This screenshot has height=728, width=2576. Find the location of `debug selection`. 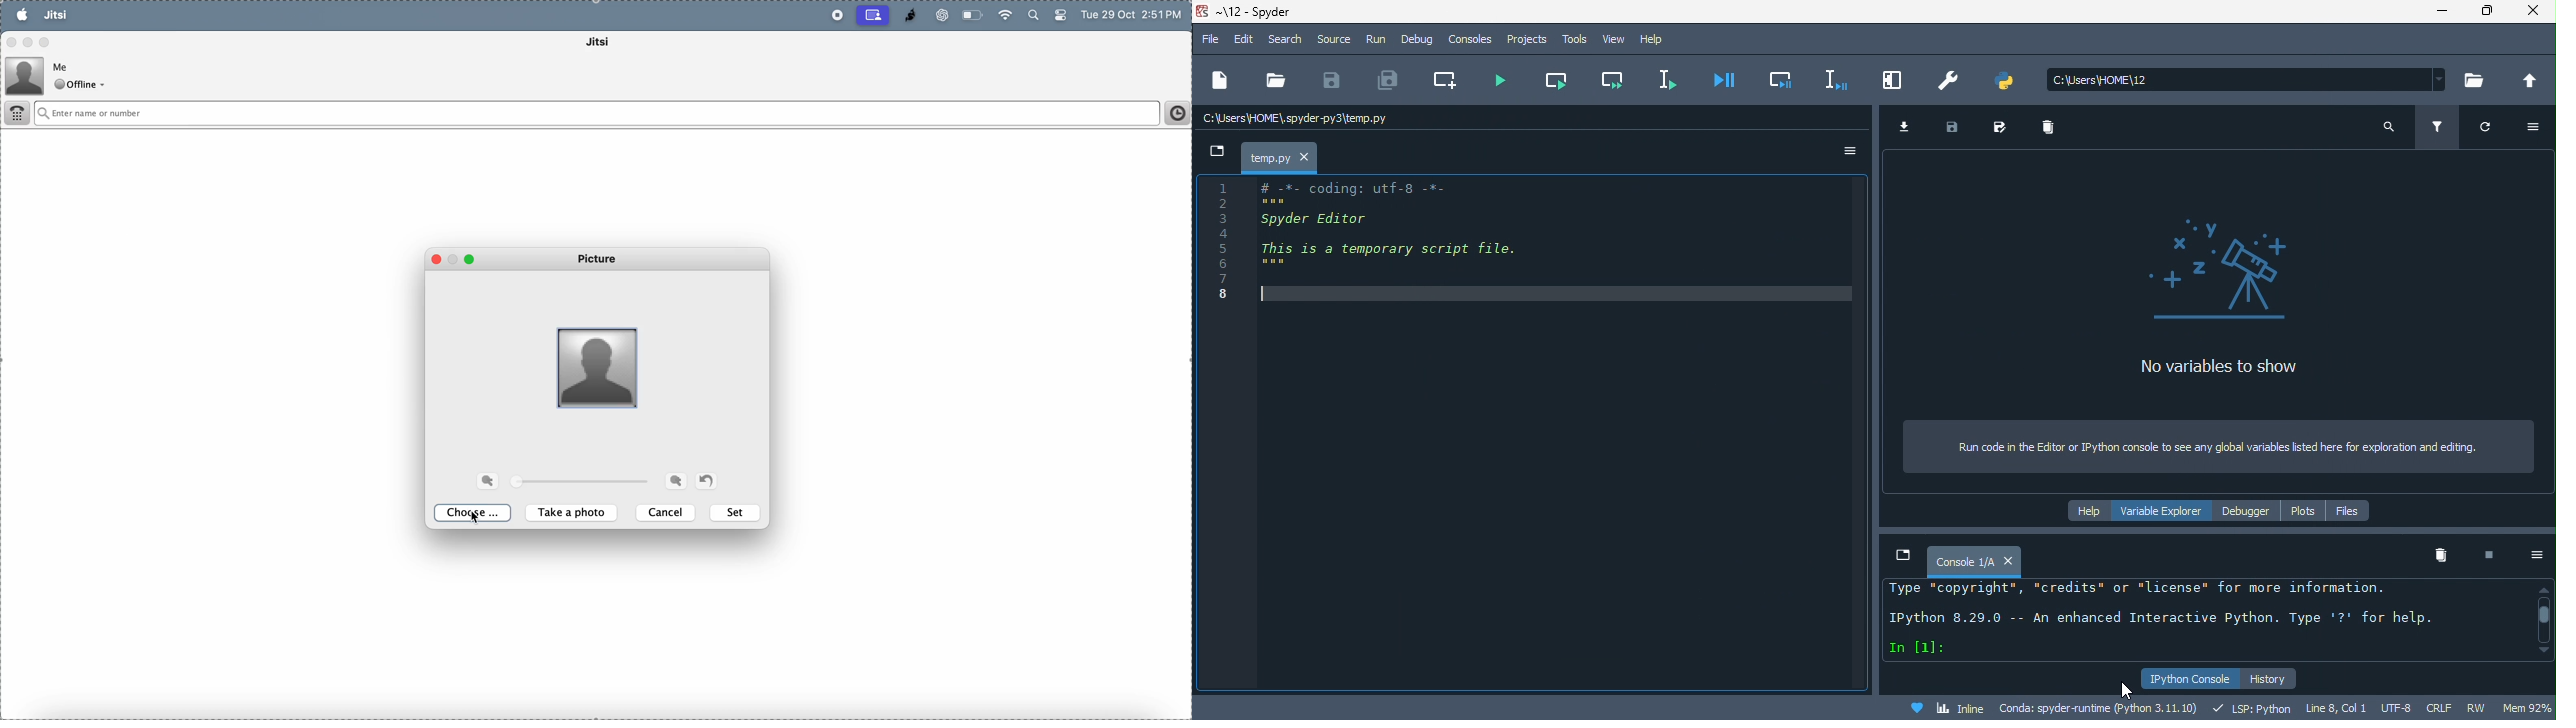

debug selection is located at coordinates (1834, 79).